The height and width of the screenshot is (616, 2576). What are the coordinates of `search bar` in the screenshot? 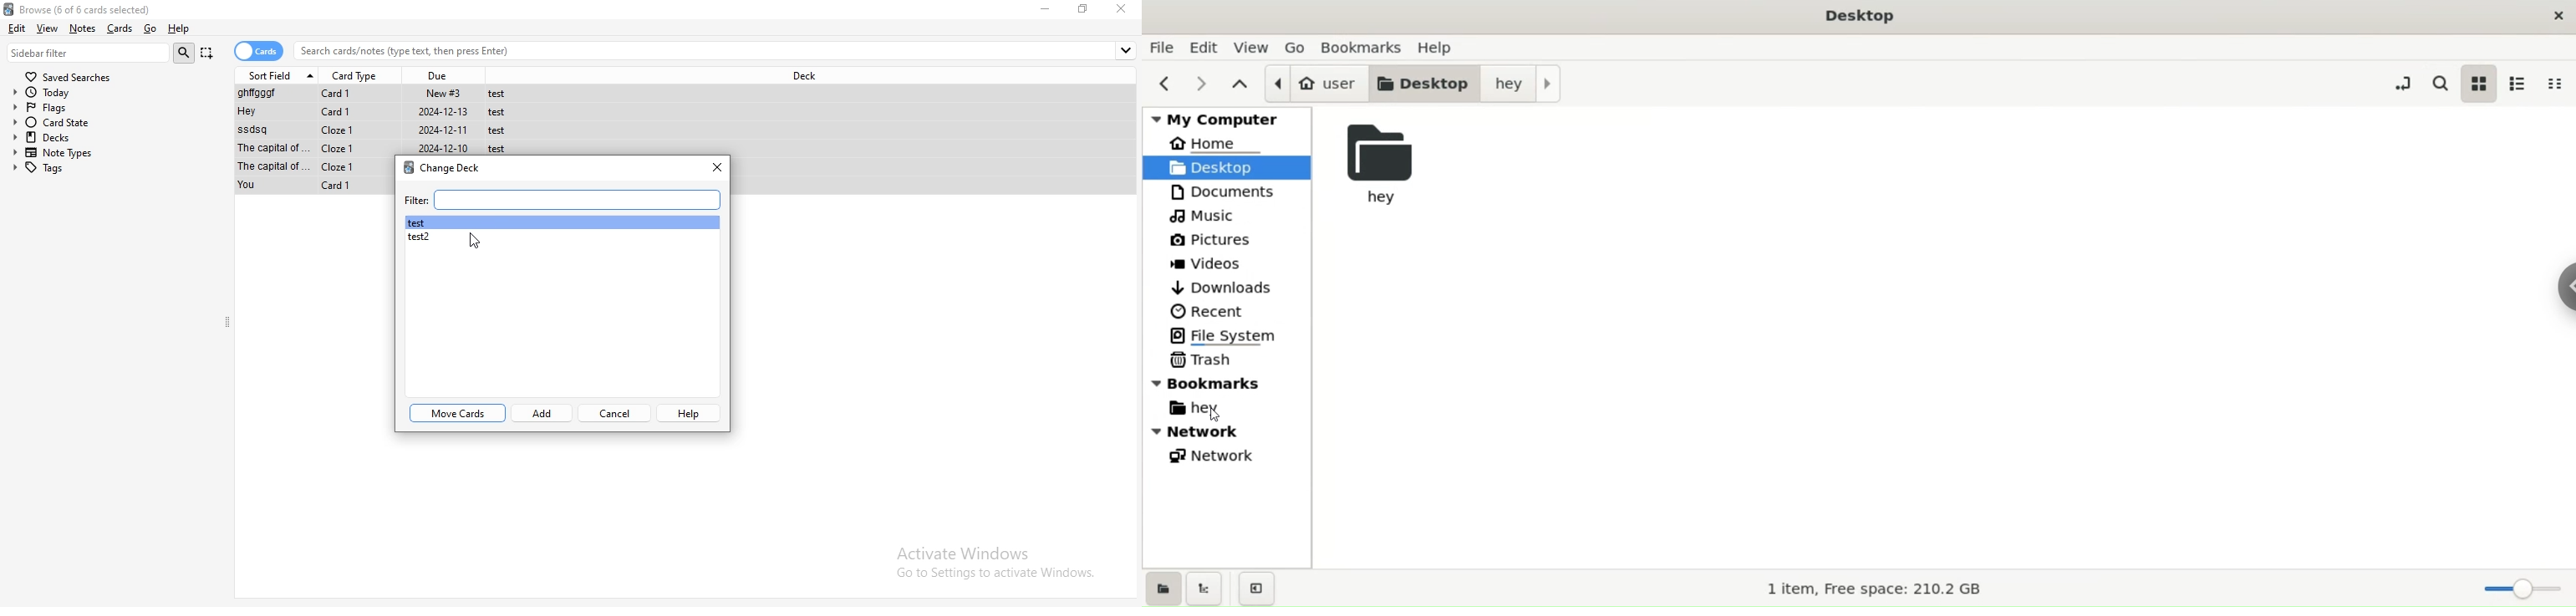 It's located at (717, 50).